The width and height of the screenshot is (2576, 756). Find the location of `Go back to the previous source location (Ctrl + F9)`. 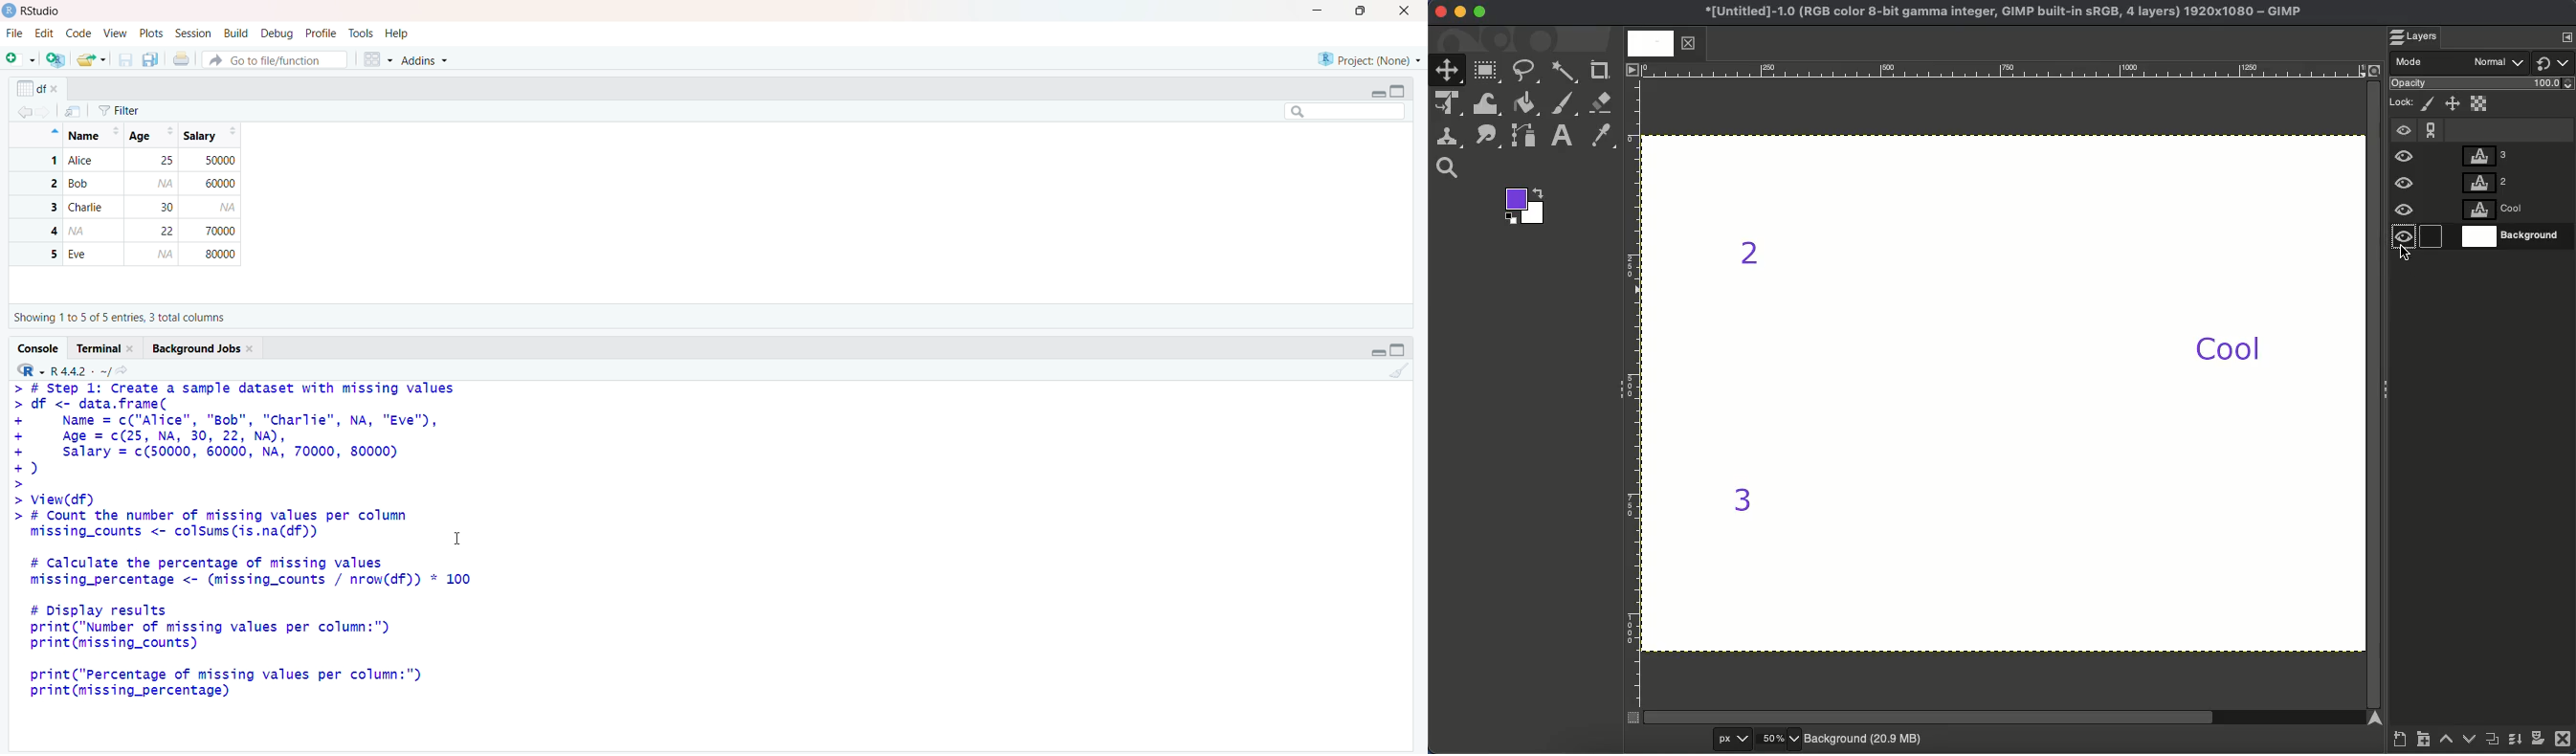

Go back to the previous source location (Ctrl + F9) is located at coordinates (21, 114).